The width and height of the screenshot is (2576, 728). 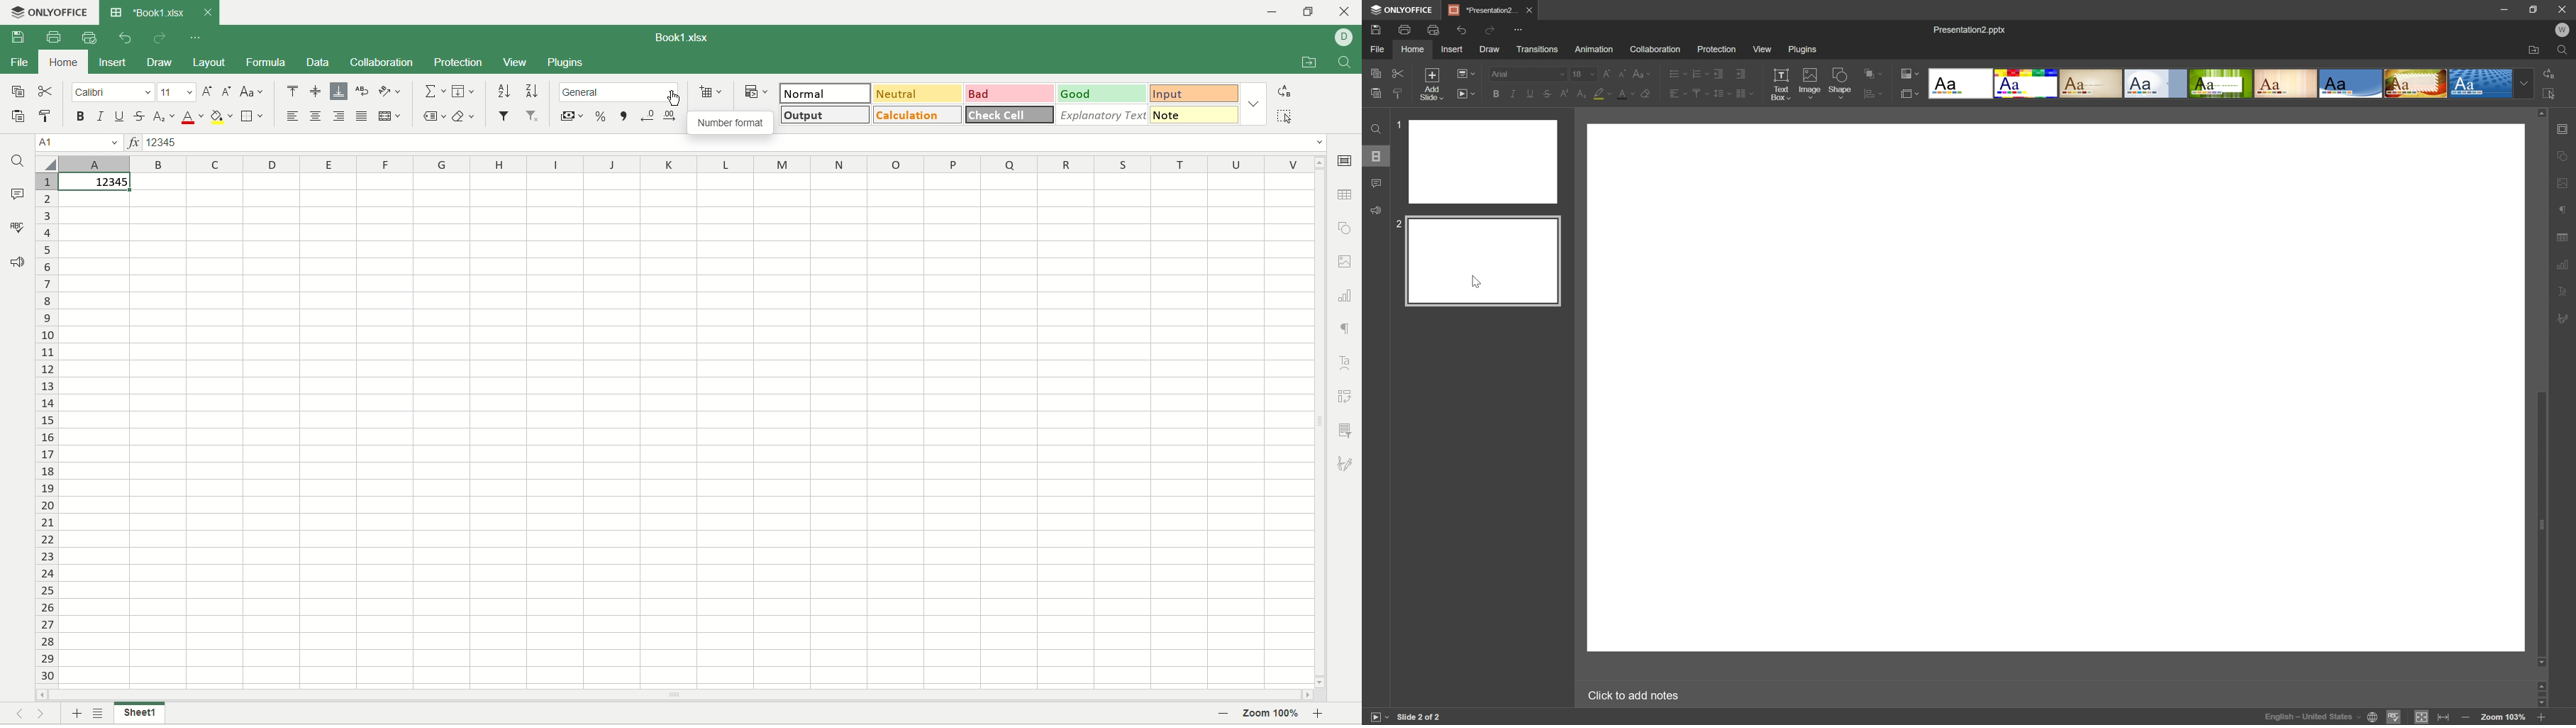 I want to click on table settings, so click(x=1348, y=194).